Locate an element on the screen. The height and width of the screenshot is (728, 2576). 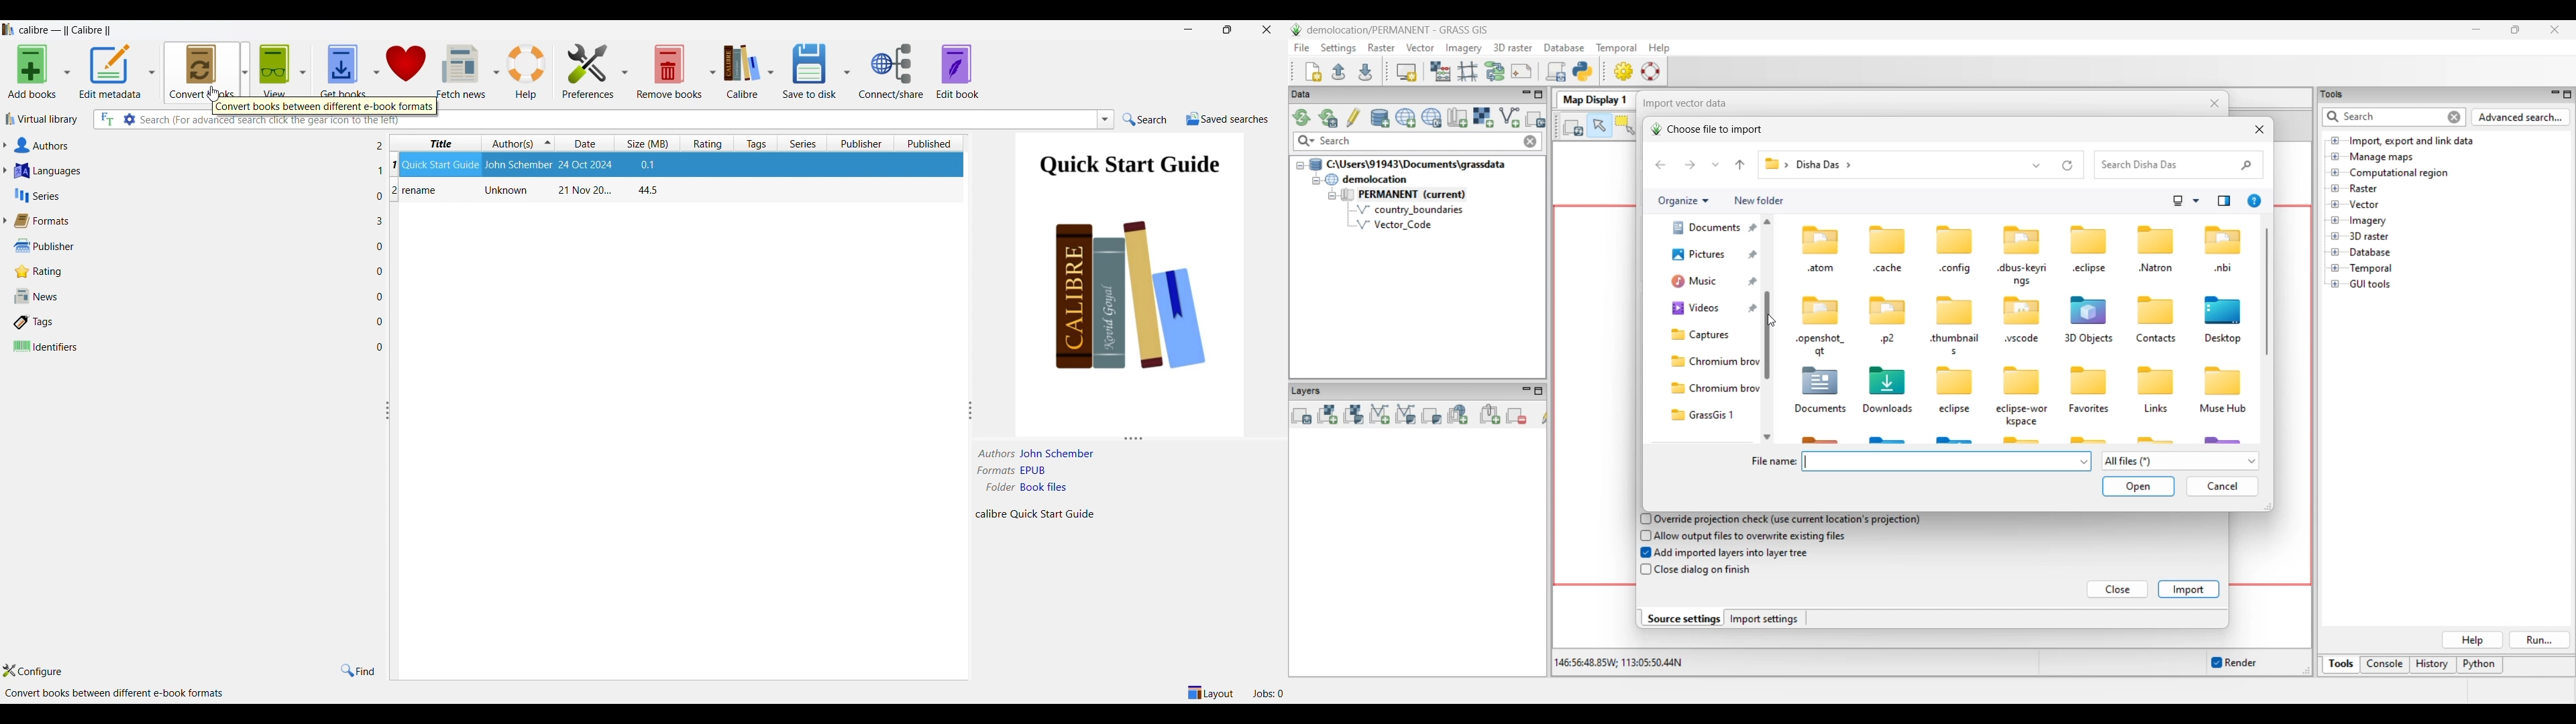
Series is located at coordinates (191, 195).